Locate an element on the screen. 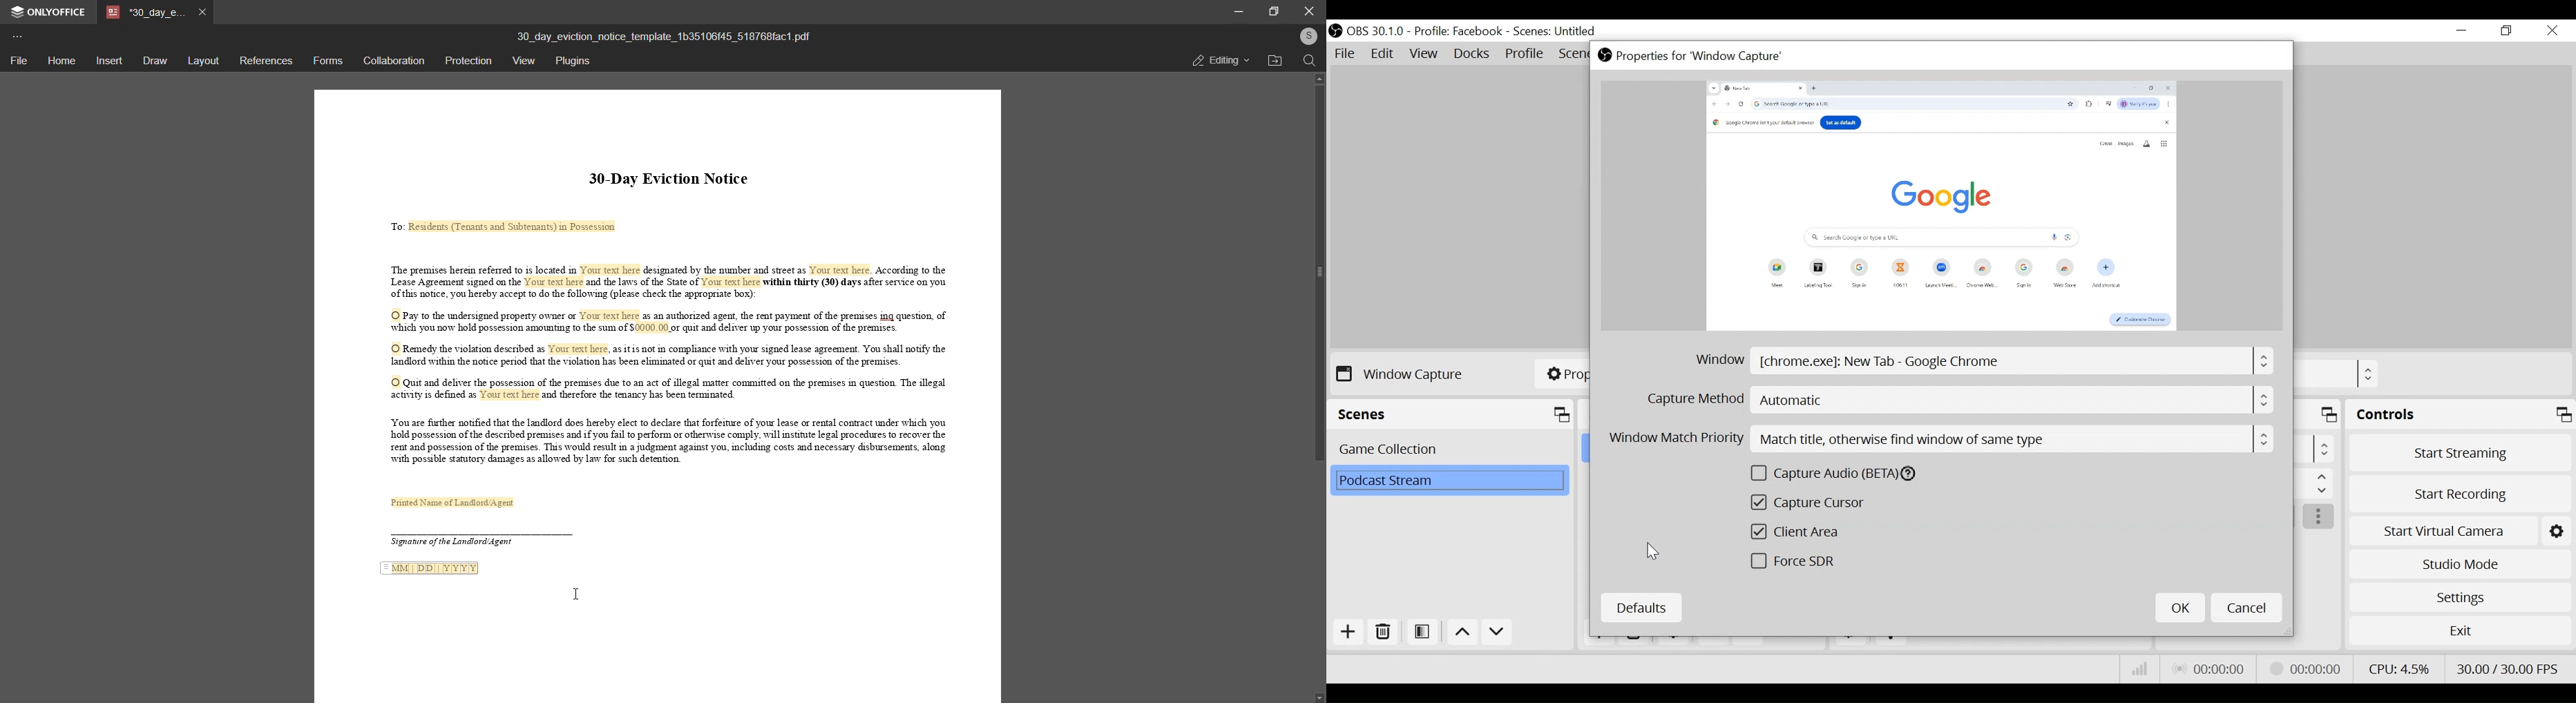  Restore is located at coordinates (2508, 31).